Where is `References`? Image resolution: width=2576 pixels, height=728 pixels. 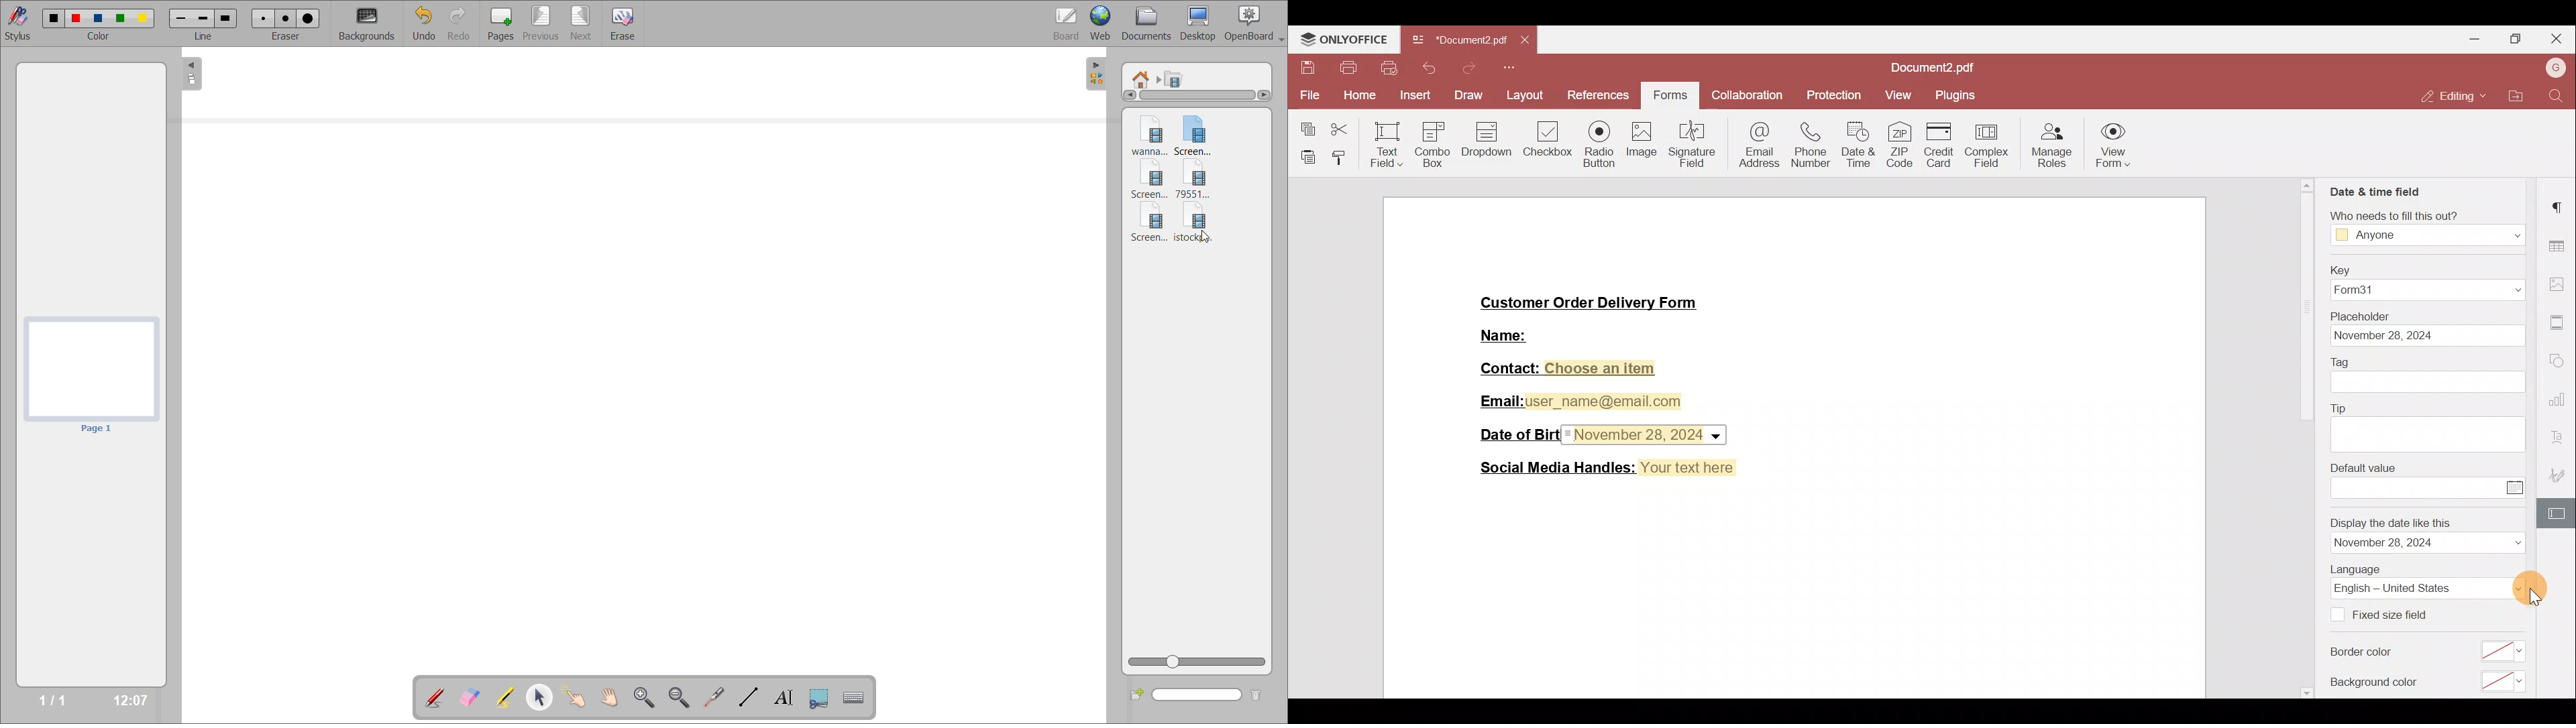
References is located at coordinates (1601, 96).